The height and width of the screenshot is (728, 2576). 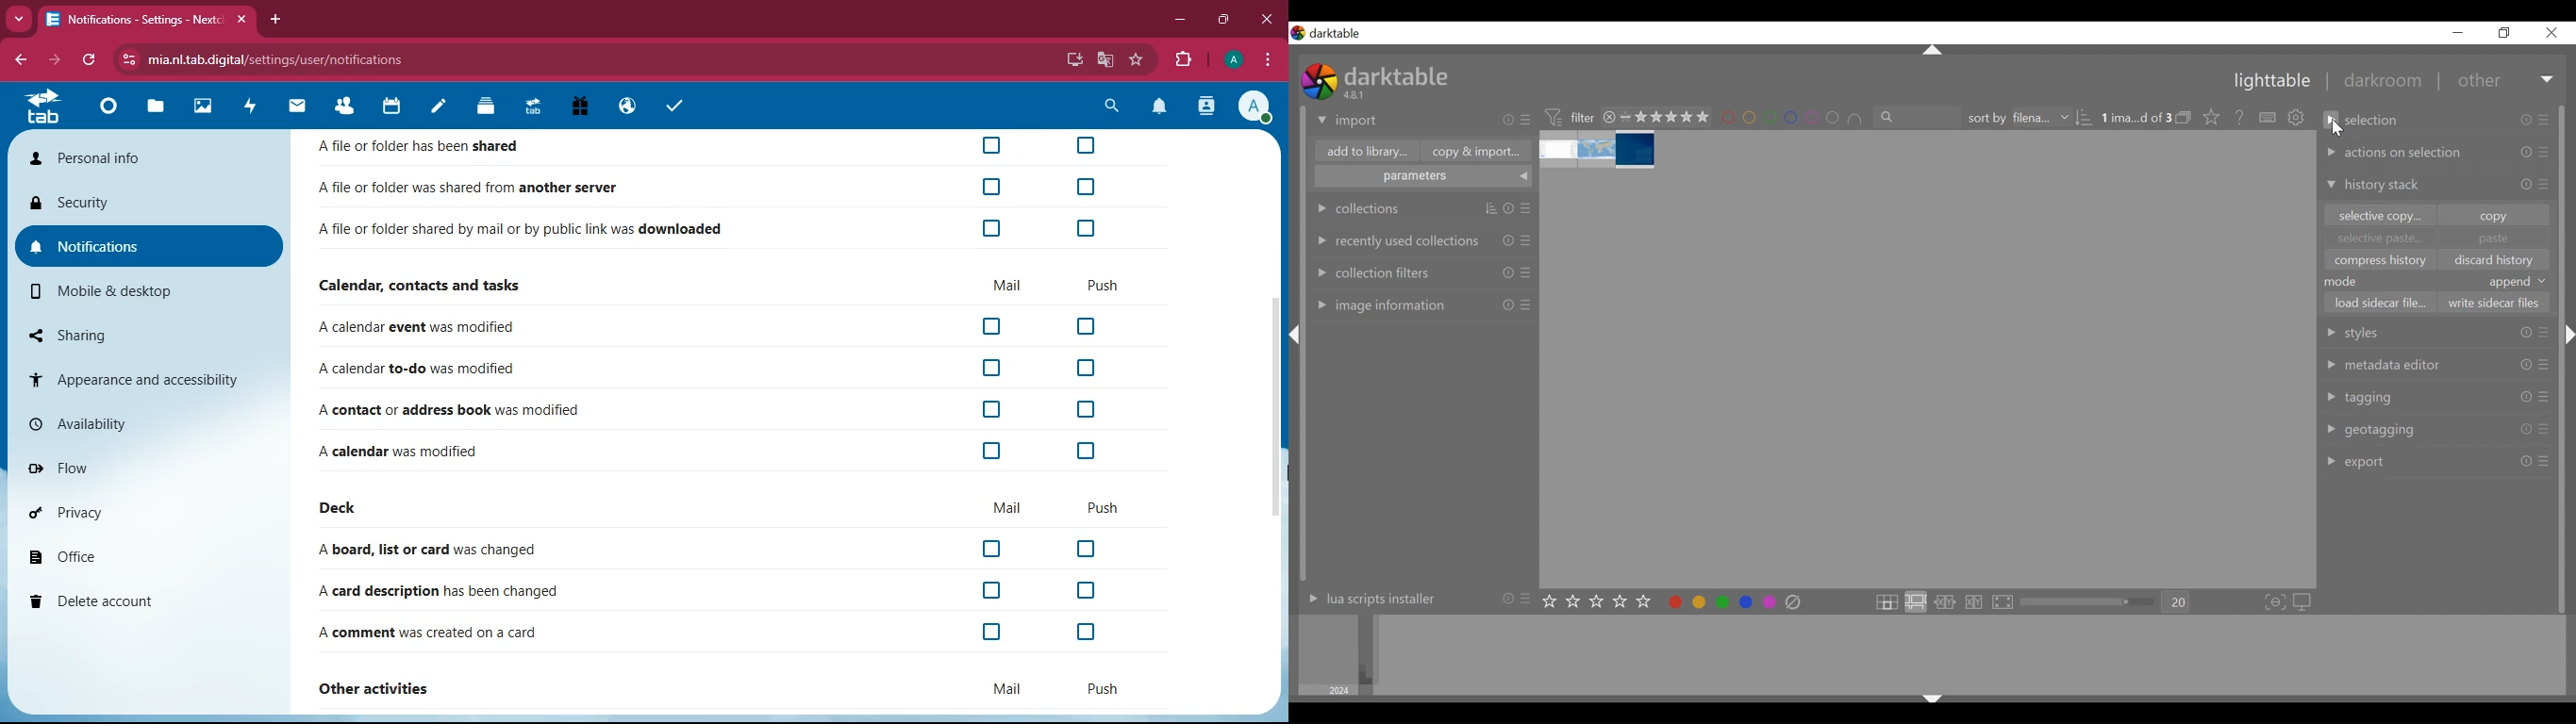 What do you see at coordinates (579, 107) in the screenshot?
I see `Free Trail PC` at bounding box center [579, 107].